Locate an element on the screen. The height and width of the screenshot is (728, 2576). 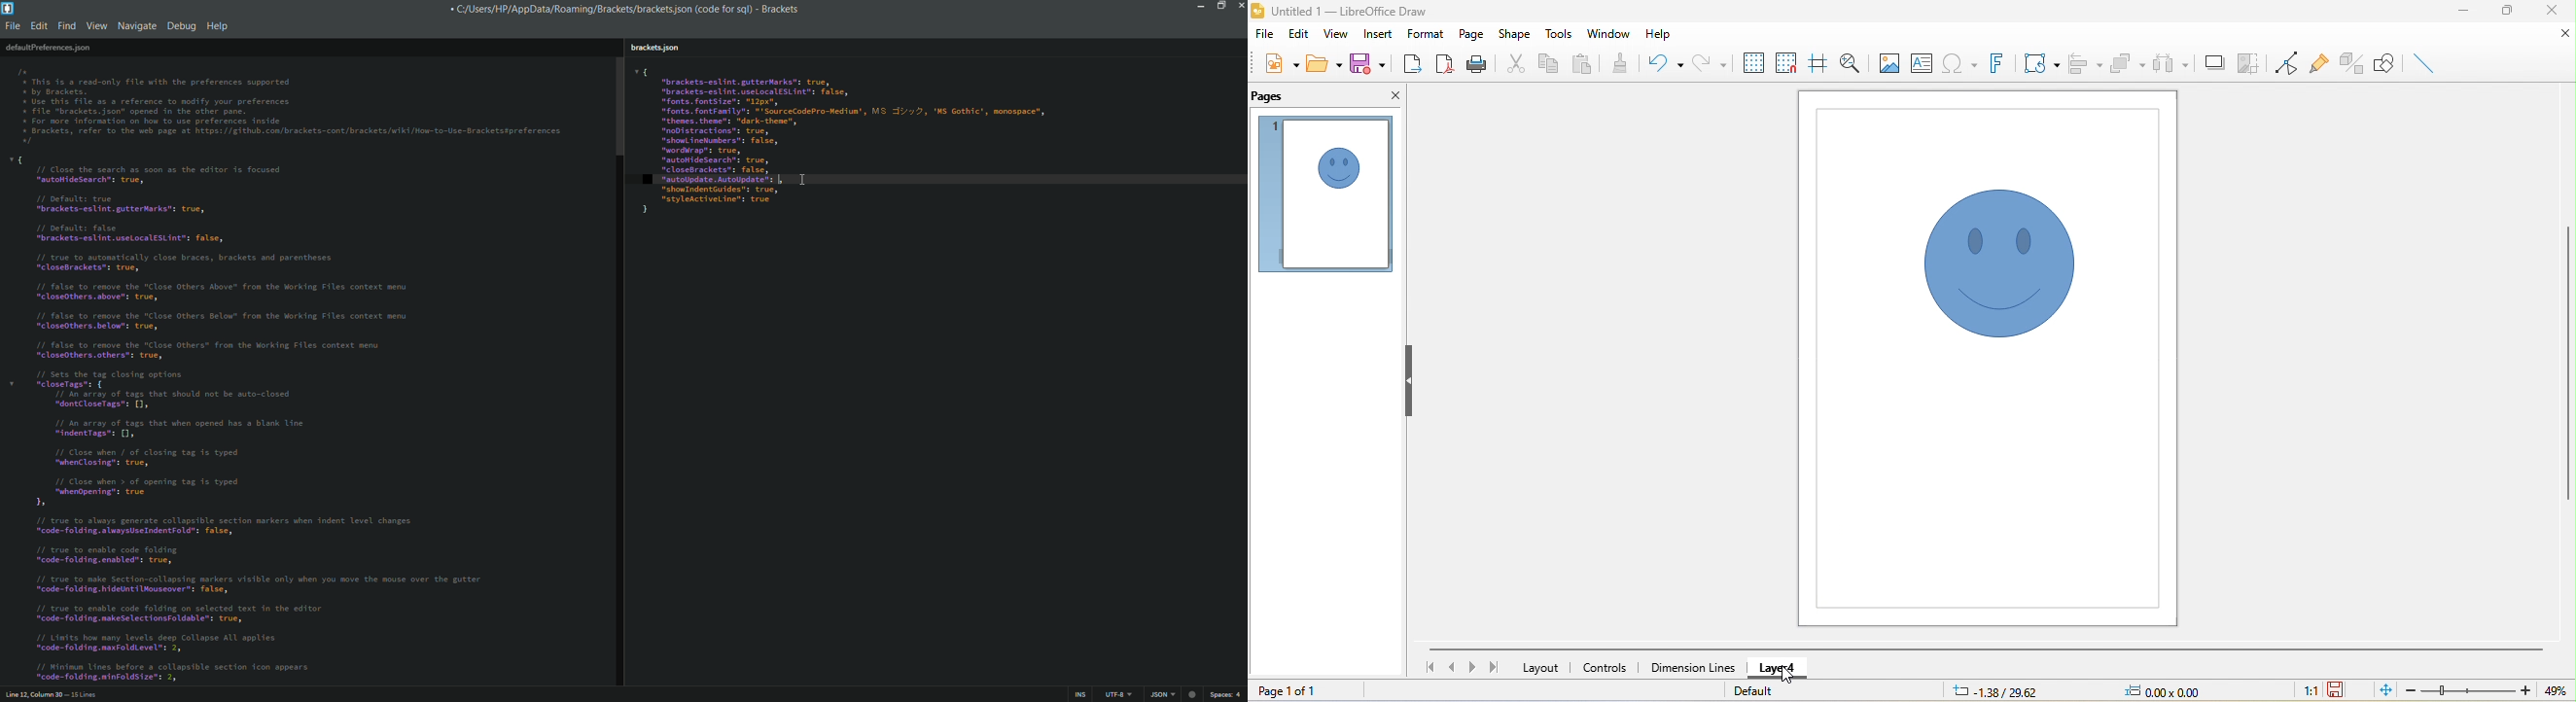
clone formatting is located at coordinates (1626, 62).